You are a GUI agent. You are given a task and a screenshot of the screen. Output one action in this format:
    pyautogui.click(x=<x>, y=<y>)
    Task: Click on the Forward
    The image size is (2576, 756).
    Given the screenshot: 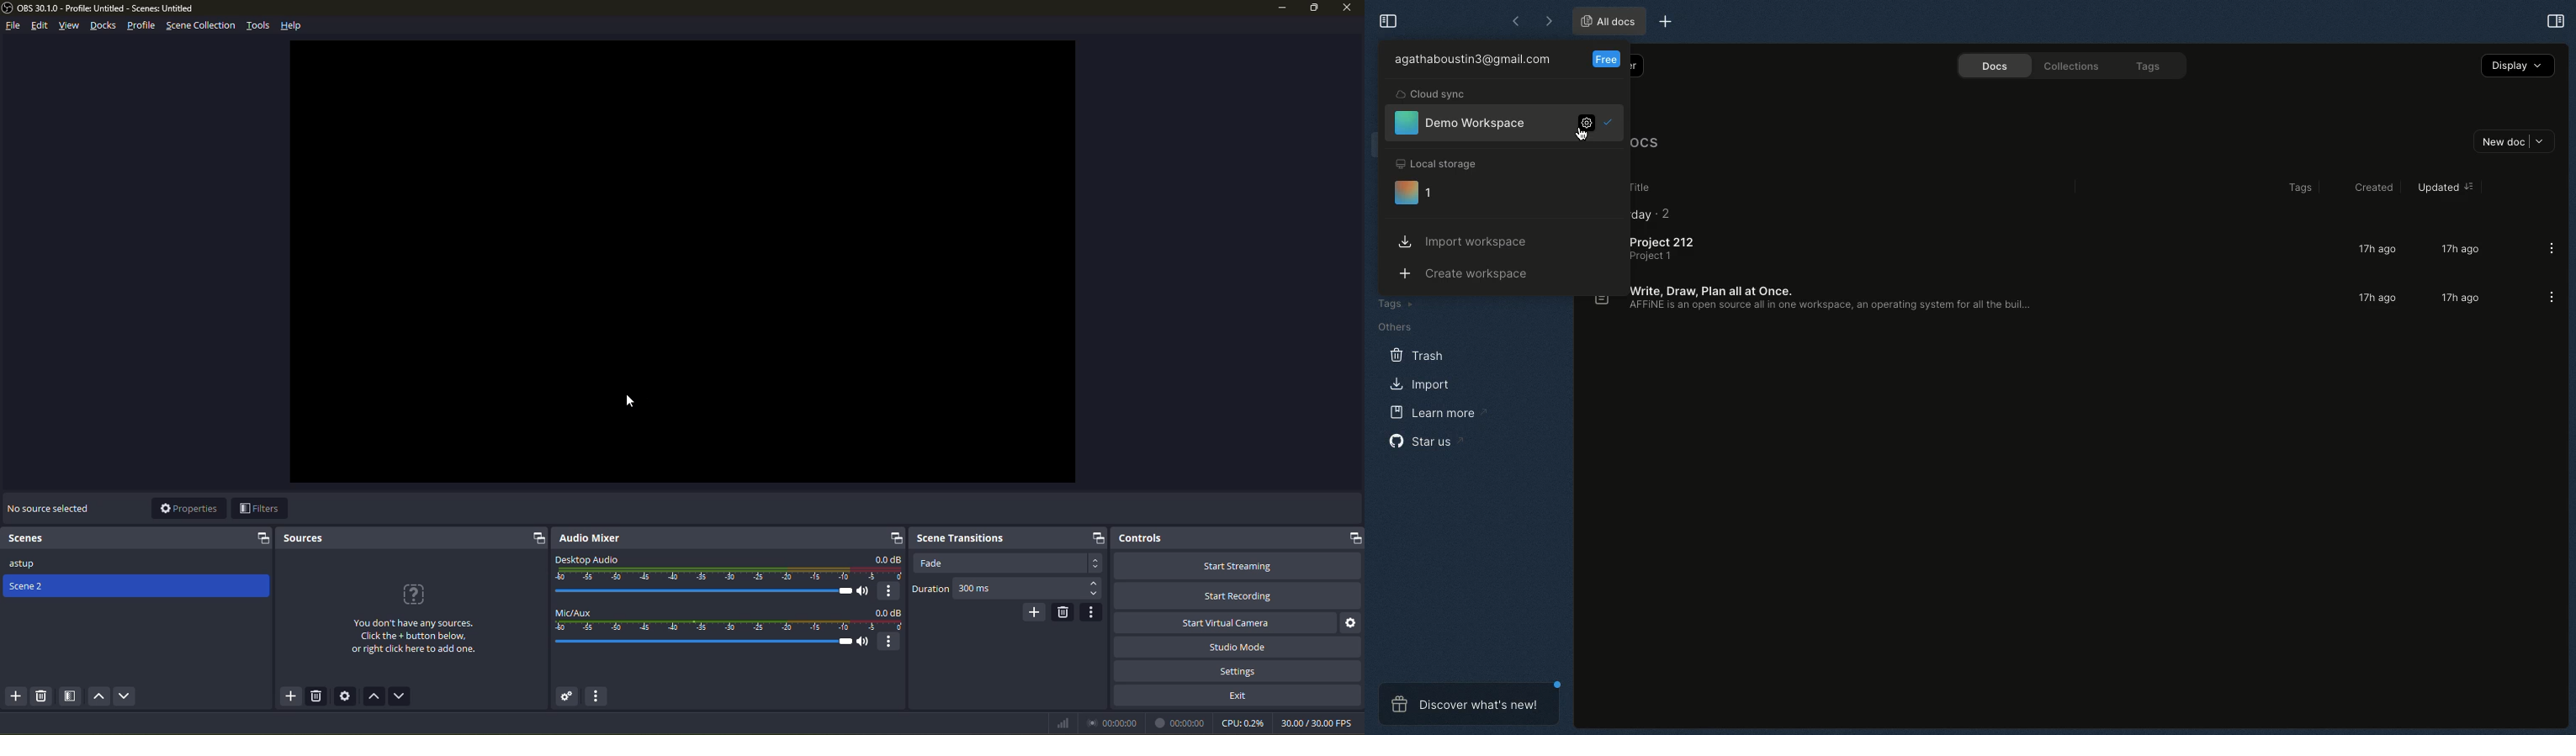 What is the action you would take?
    pyautogui.click(x=1546, y=20)
    